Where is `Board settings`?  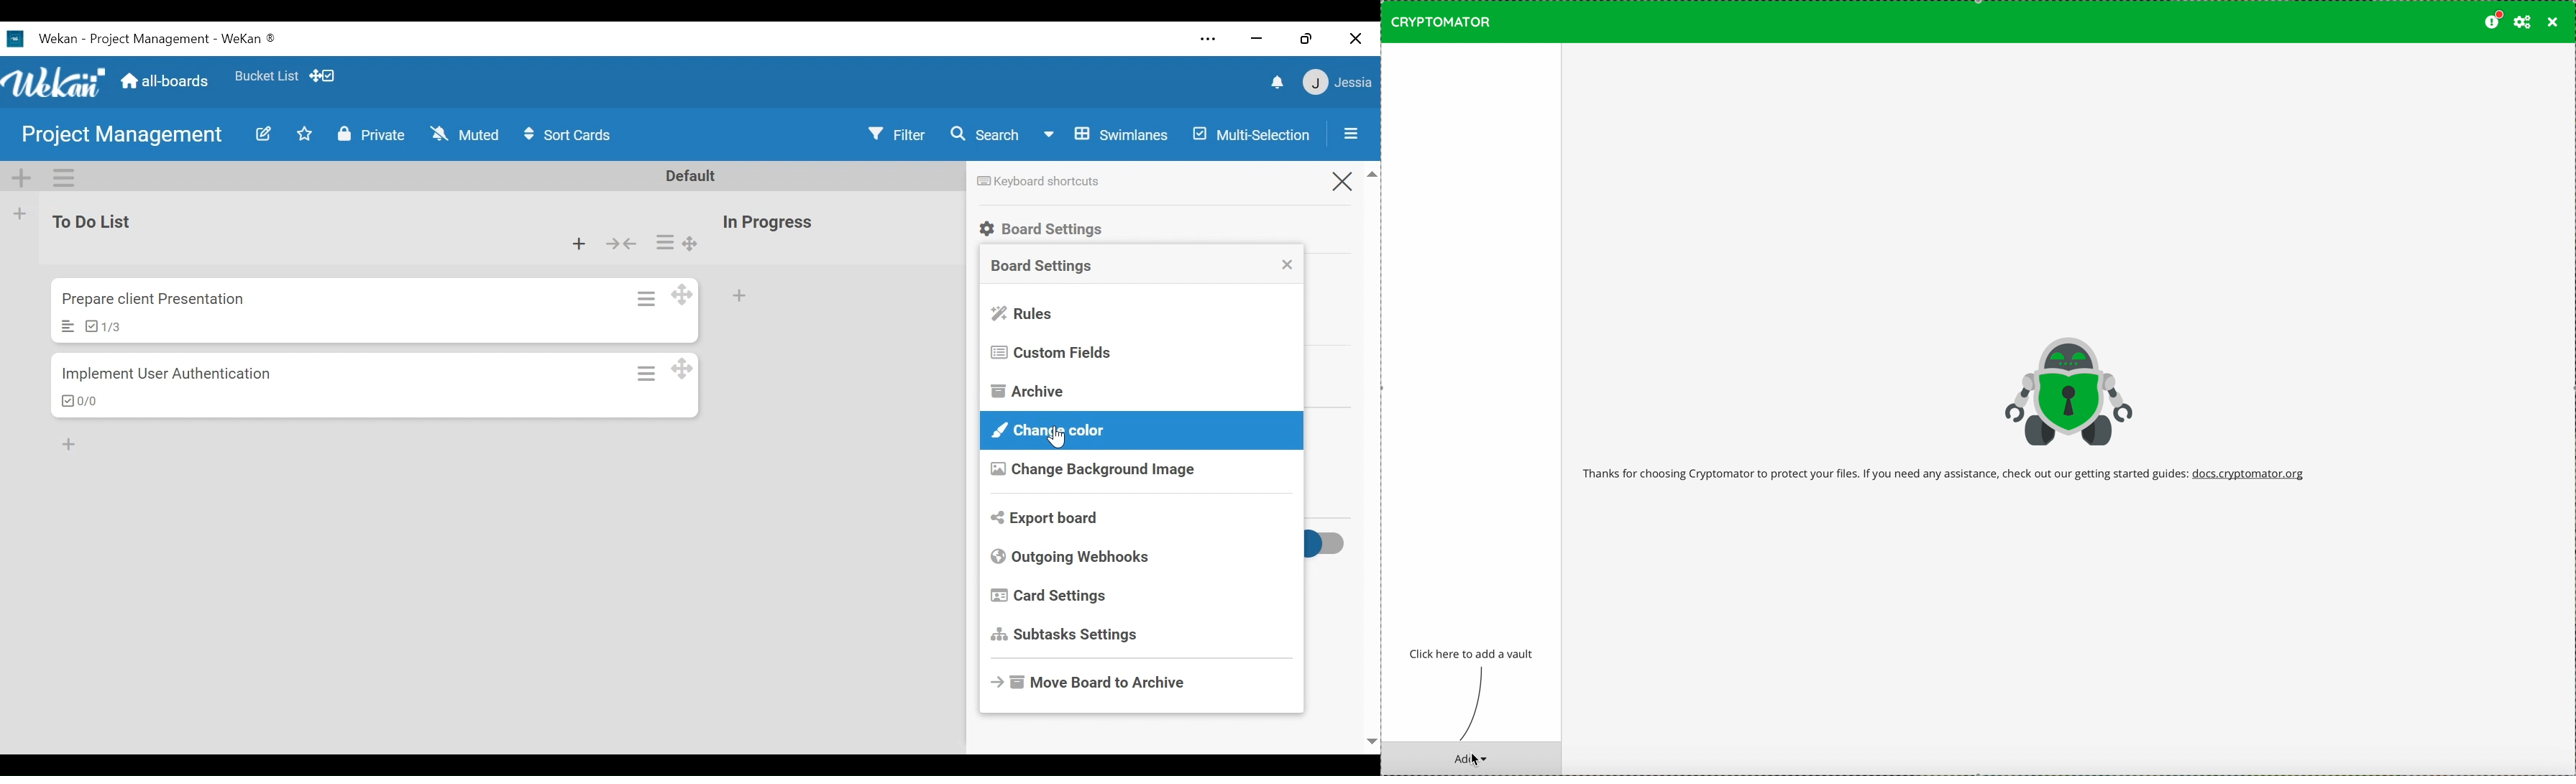
Board settings is located at coordinates (1042, 267).